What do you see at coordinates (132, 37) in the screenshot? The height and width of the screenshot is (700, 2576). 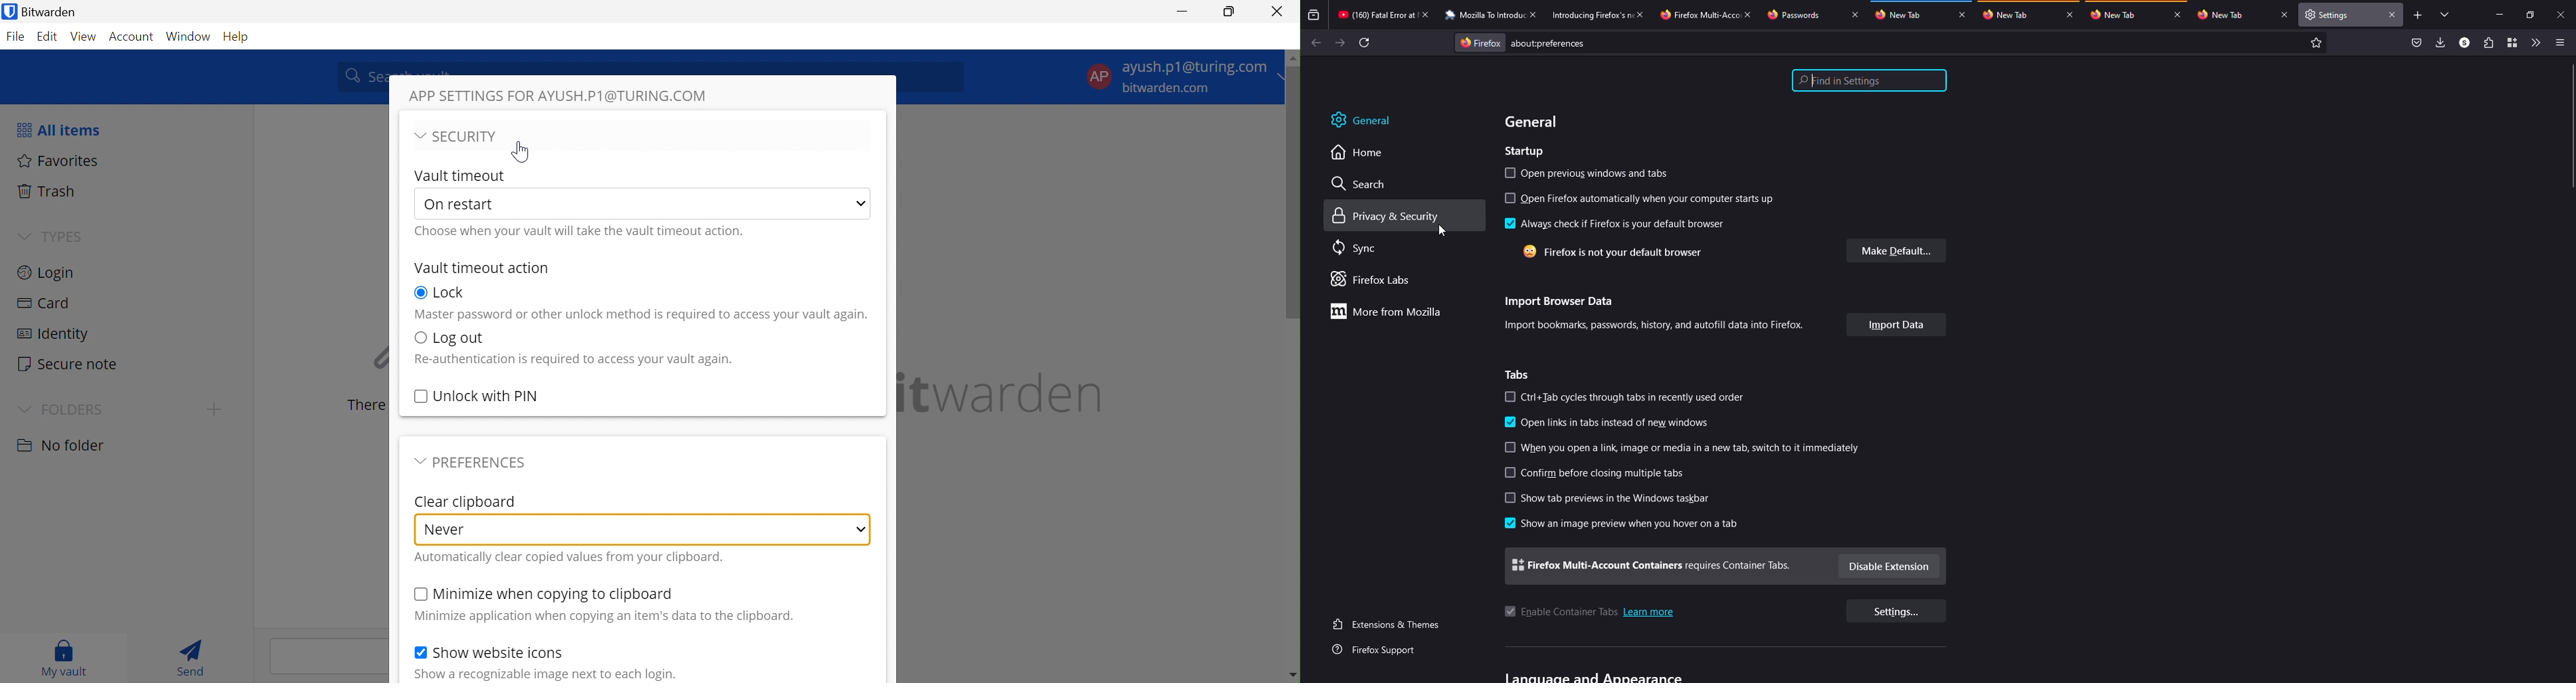 I see `Account` at bounding box center [132, 37].